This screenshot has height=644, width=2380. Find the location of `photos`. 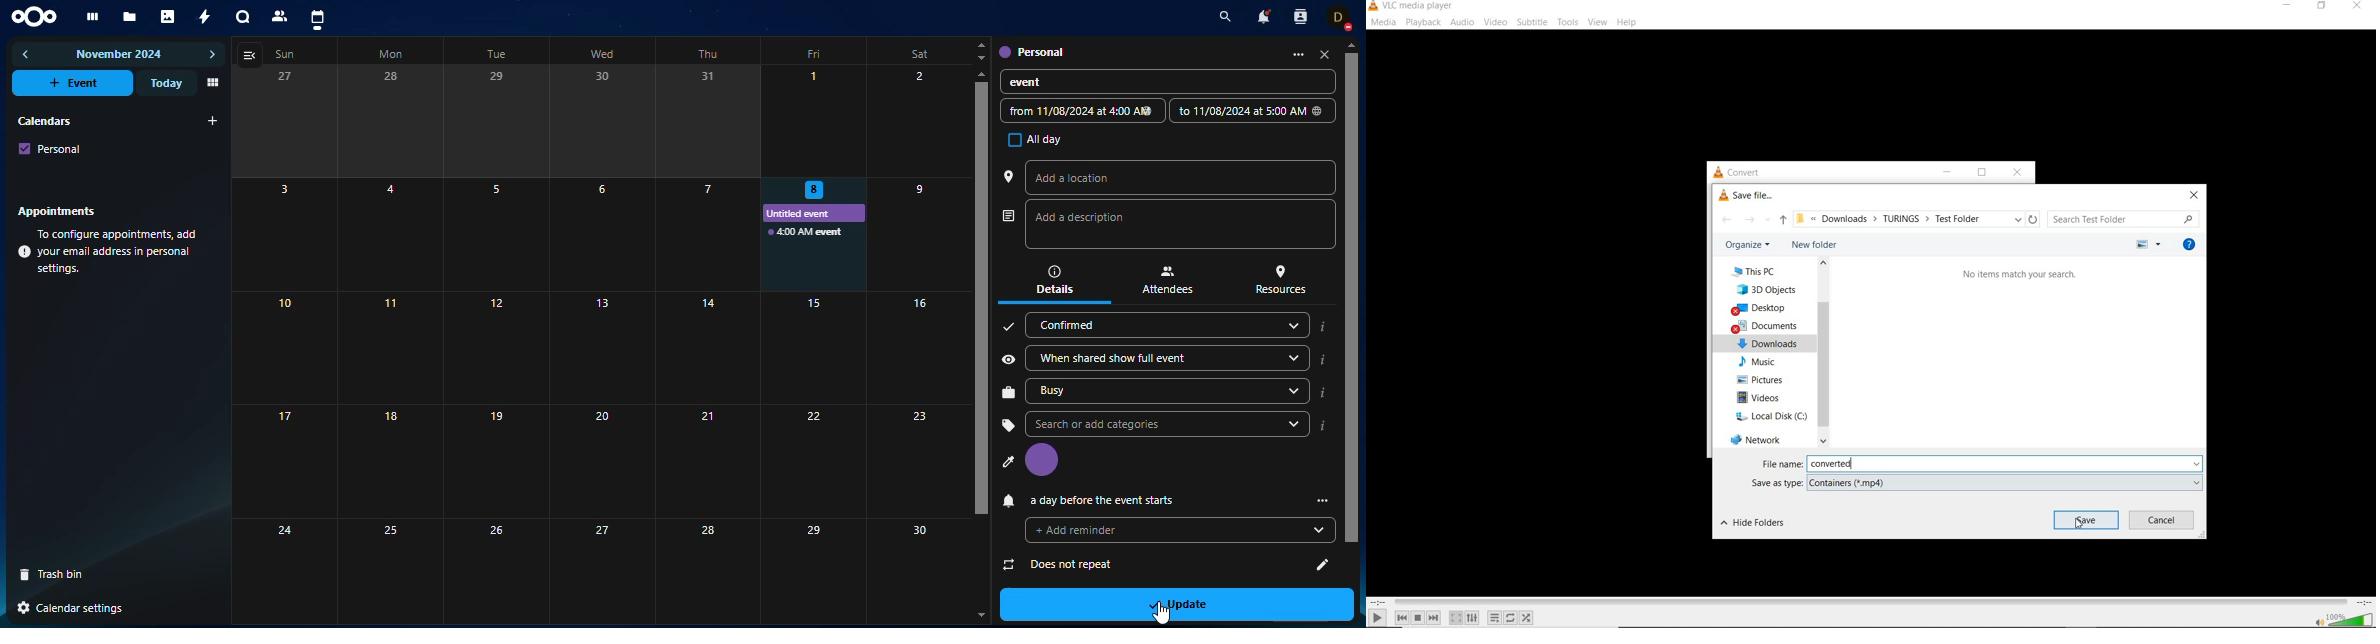

photos is located at coordinates (169, 17).